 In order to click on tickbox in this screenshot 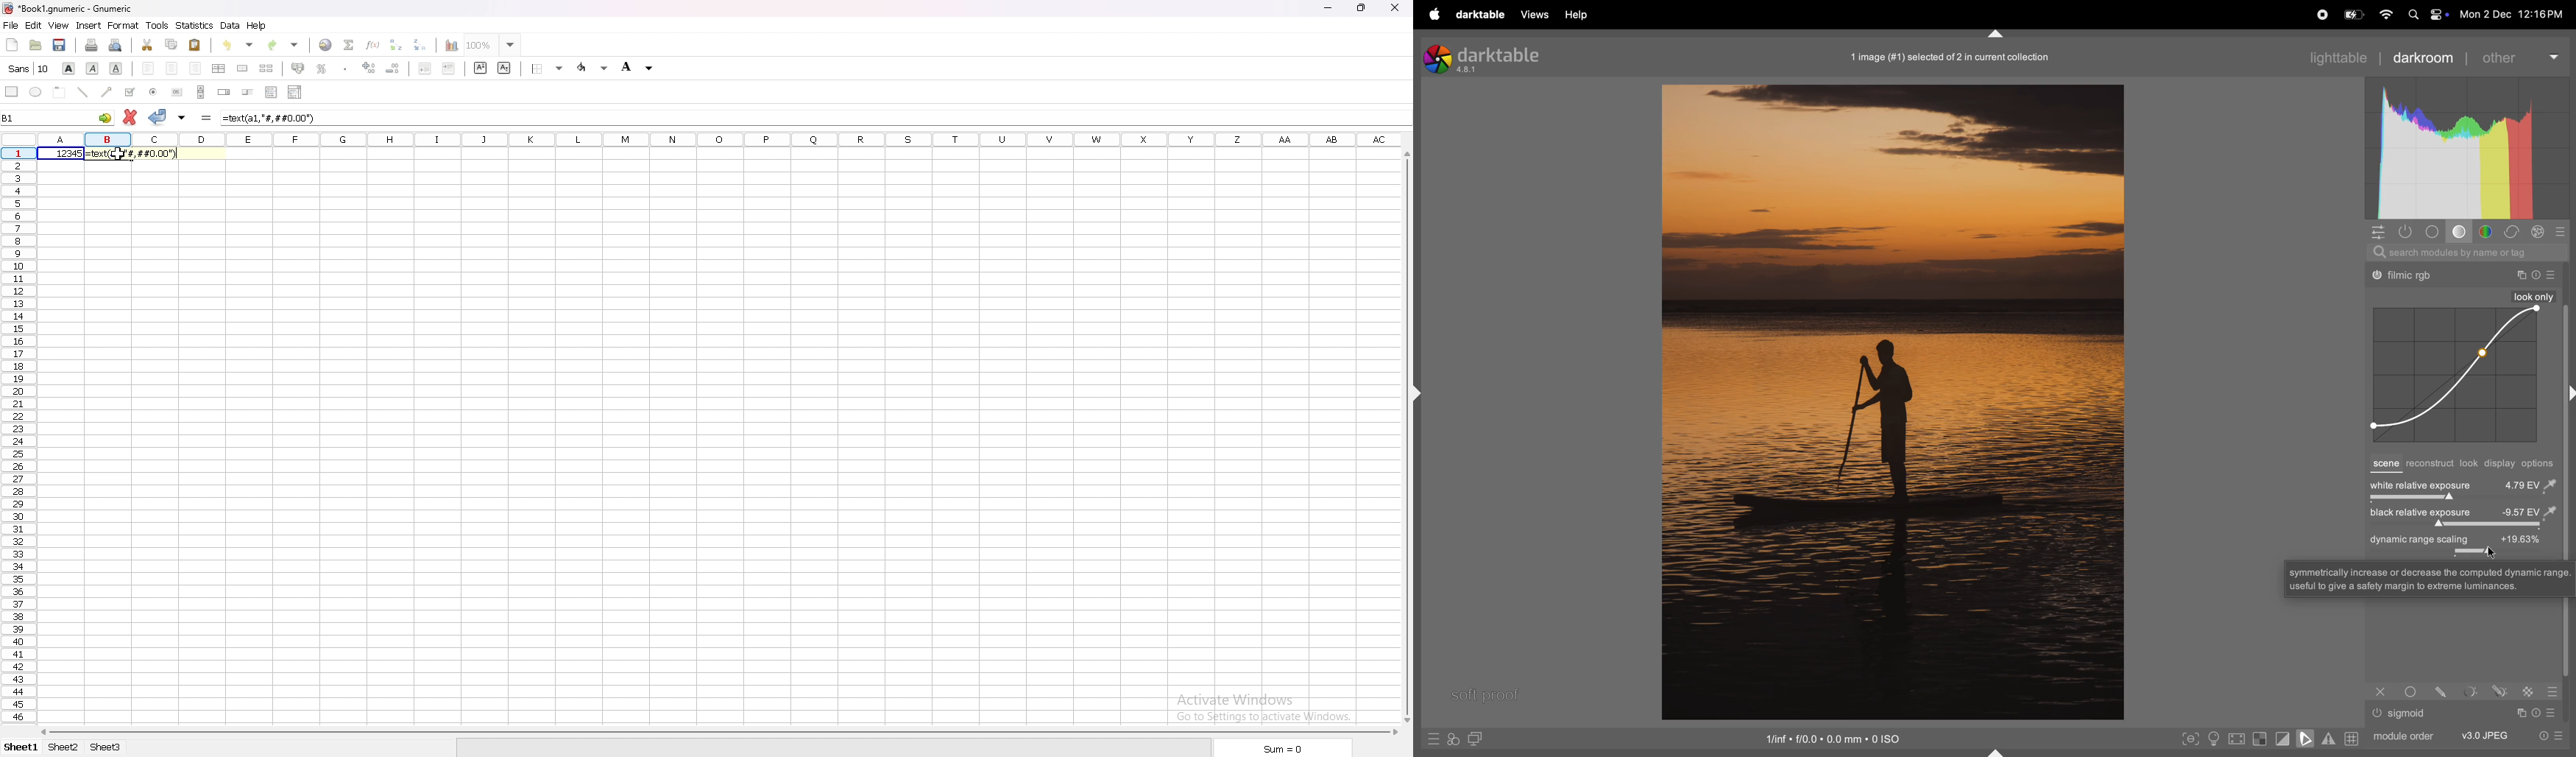, I will do `click(130, 93)`.